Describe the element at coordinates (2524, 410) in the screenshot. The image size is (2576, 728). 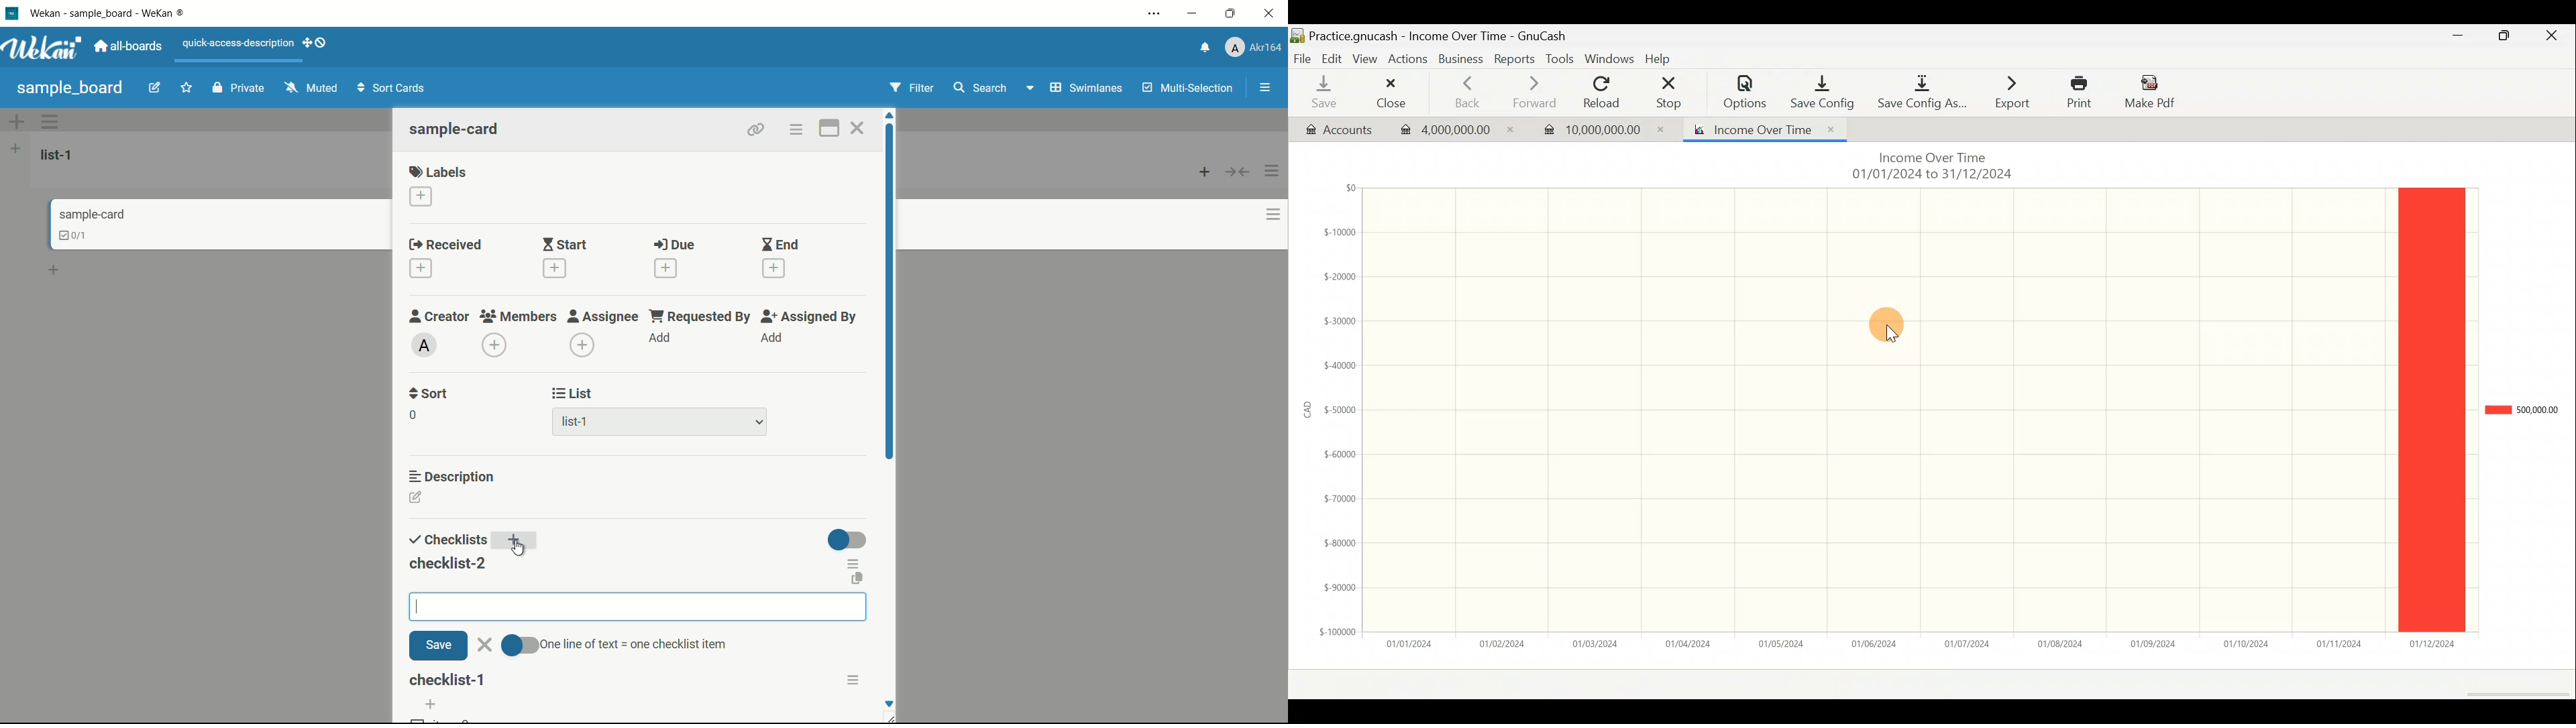
I see `500,000.00` at that location.